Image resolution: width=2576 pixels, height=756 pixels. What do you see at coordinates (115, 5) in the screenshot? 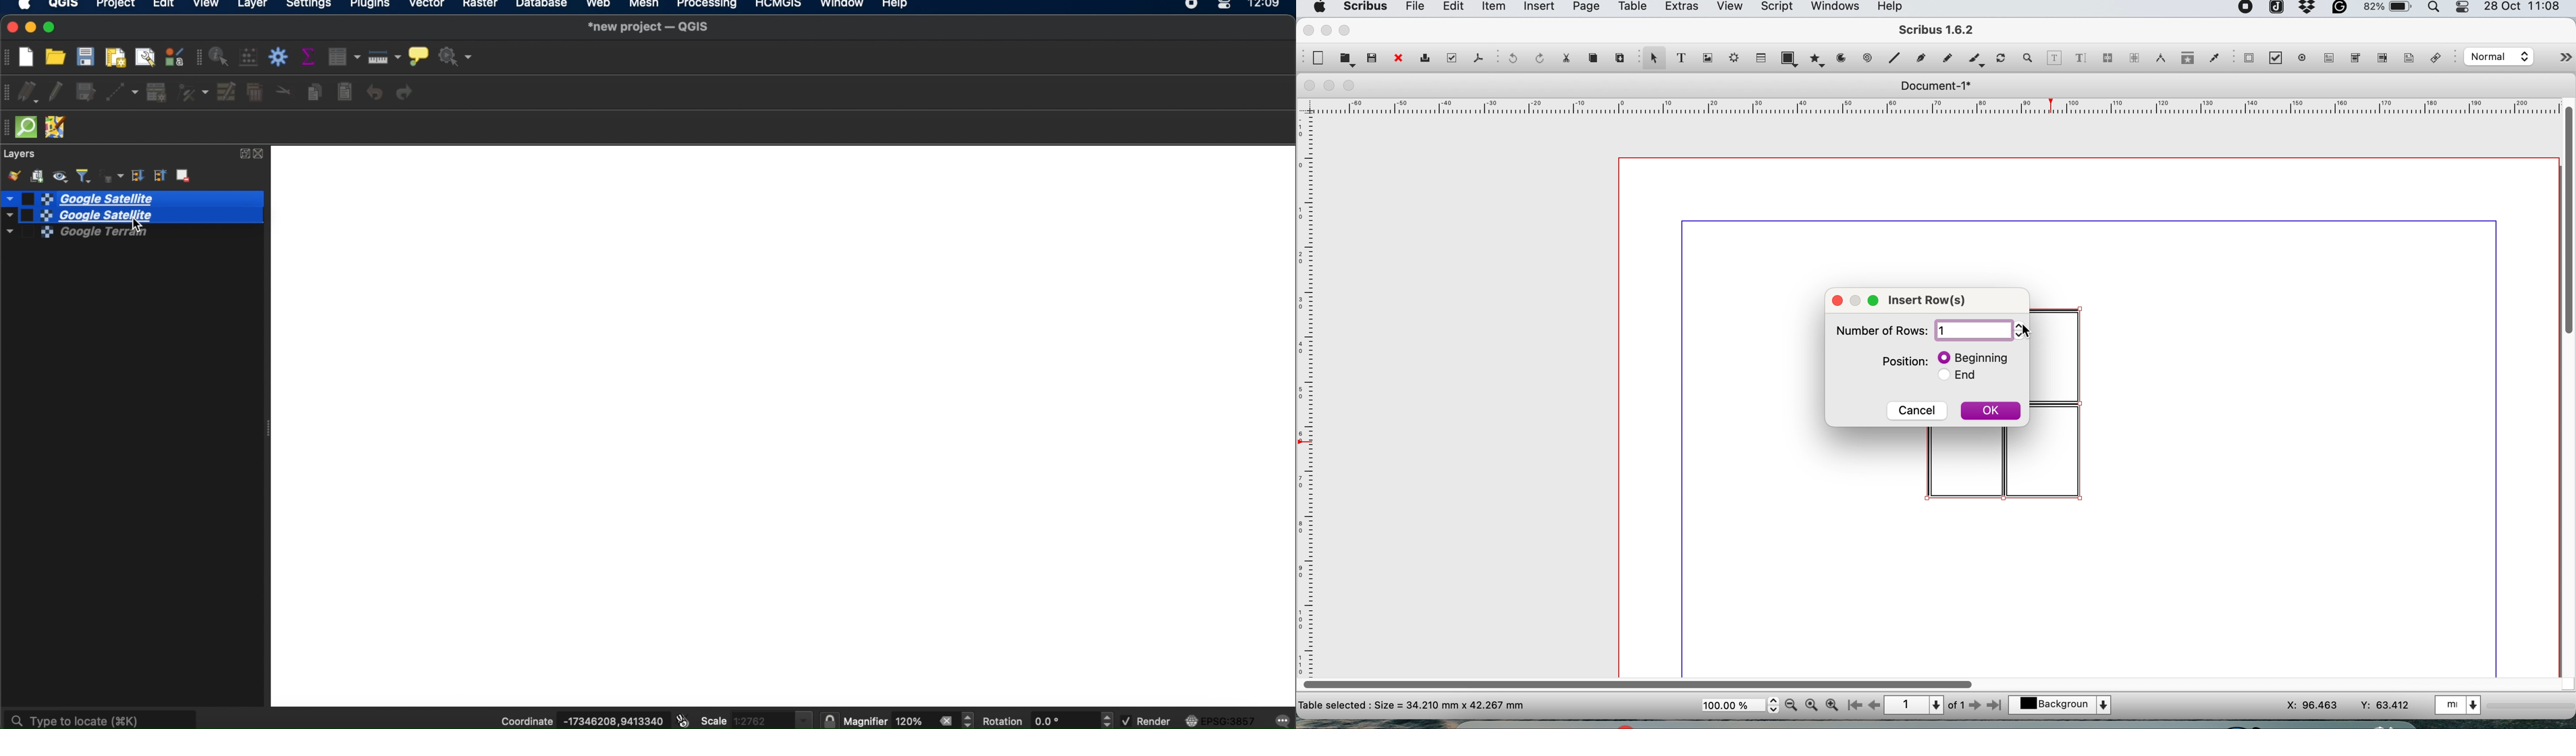
I see `project` at bounding box center [115, 5].